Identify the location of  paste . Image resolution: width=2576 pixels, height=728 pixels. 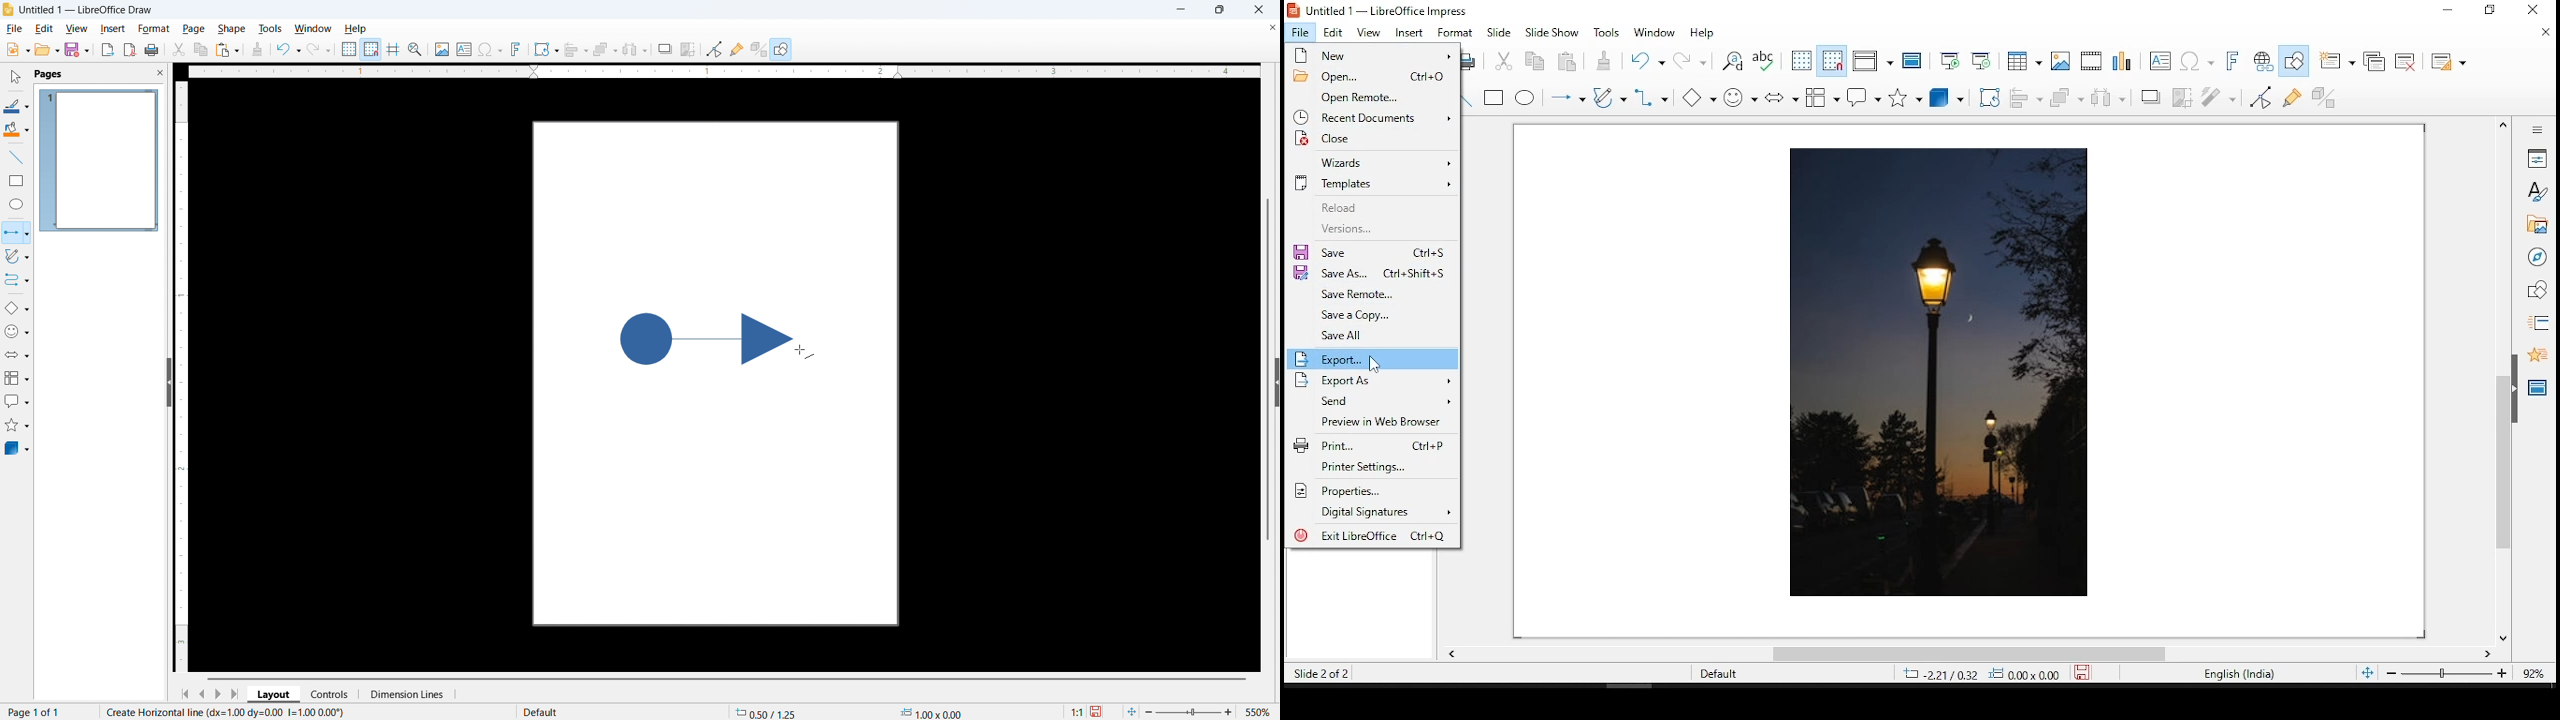
(227, 51).